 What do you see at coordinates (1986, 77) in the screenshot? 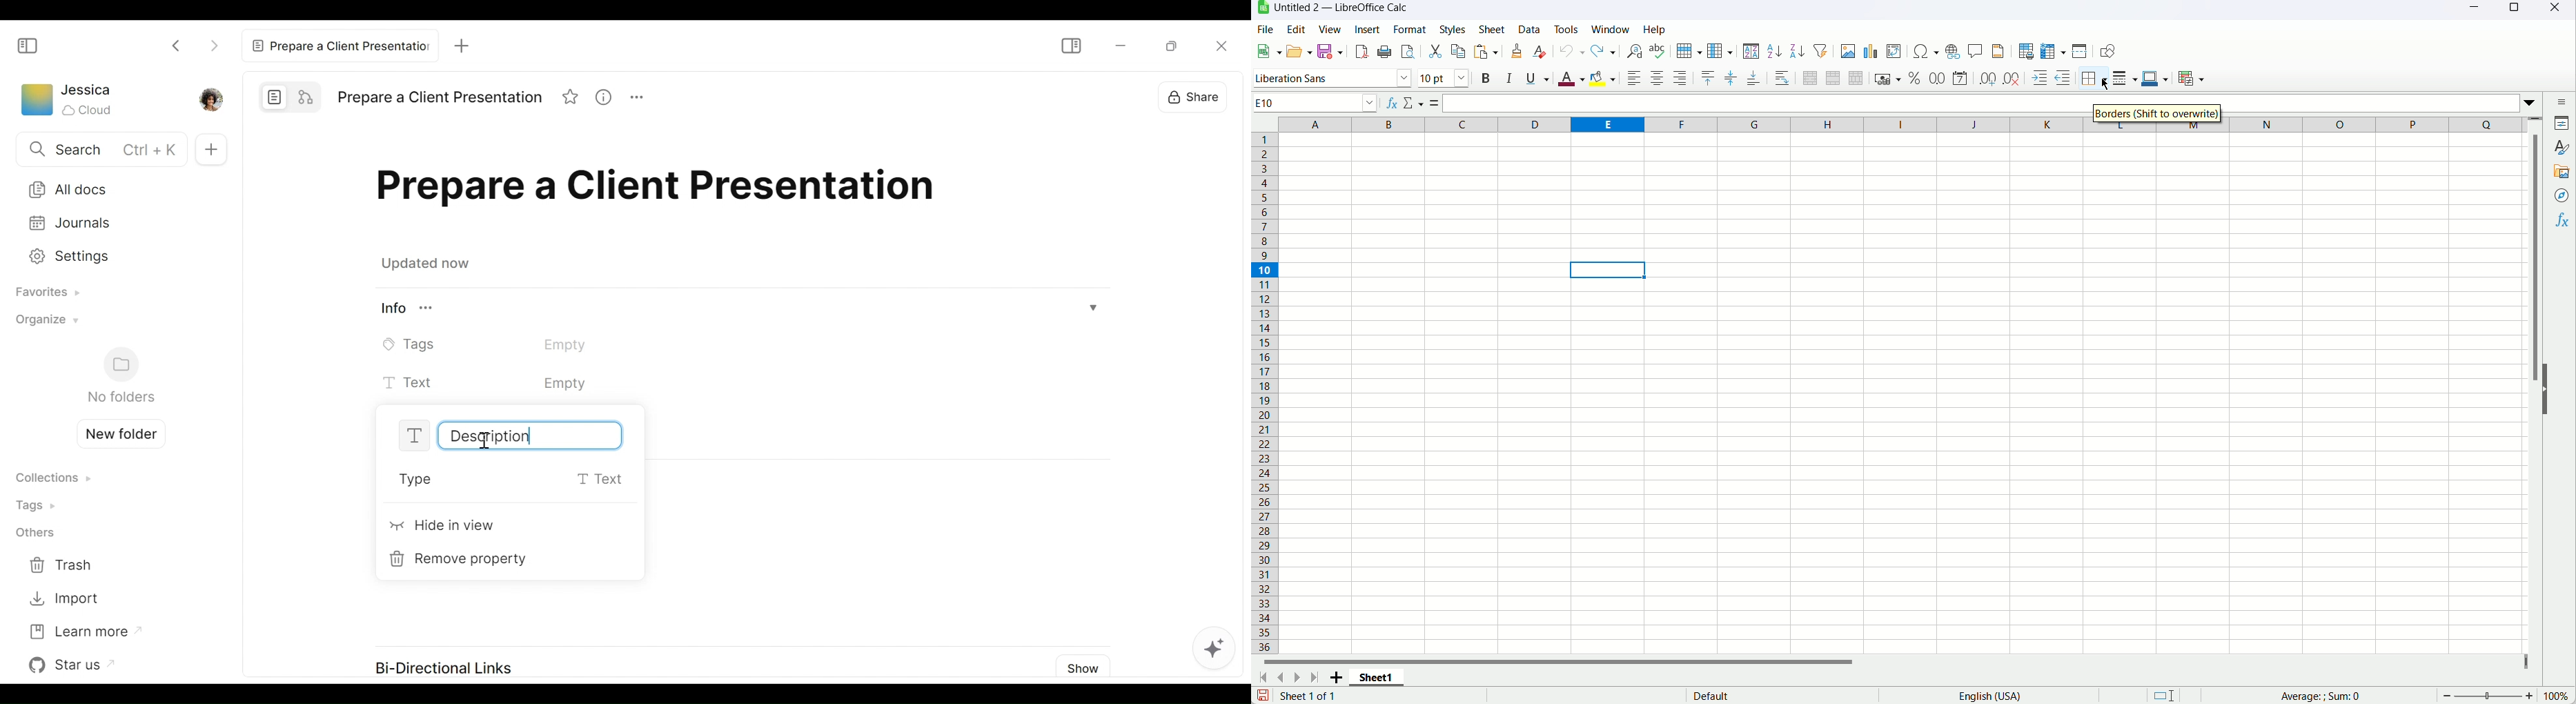
I see `Add decimal place` at bounding box center [1986, 77].